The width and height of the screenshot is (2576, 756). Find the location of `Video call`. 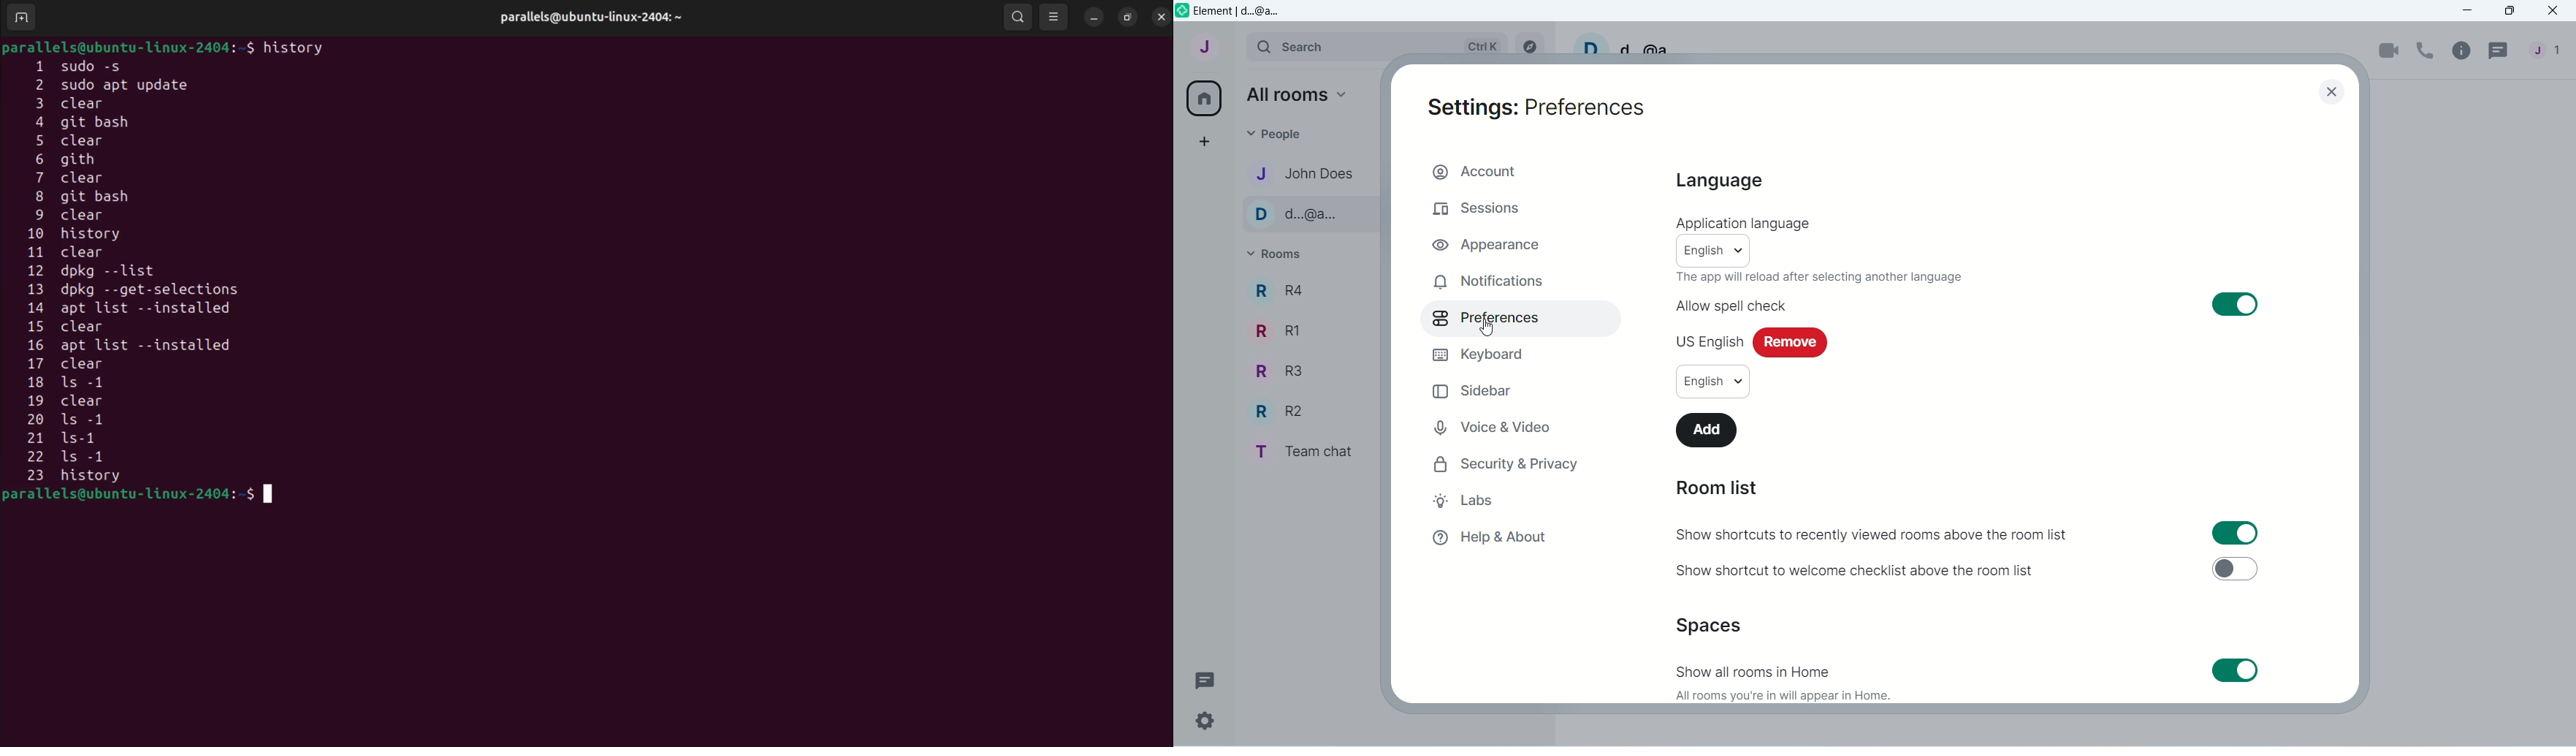

Video call is located at coordinates (2390, 50).